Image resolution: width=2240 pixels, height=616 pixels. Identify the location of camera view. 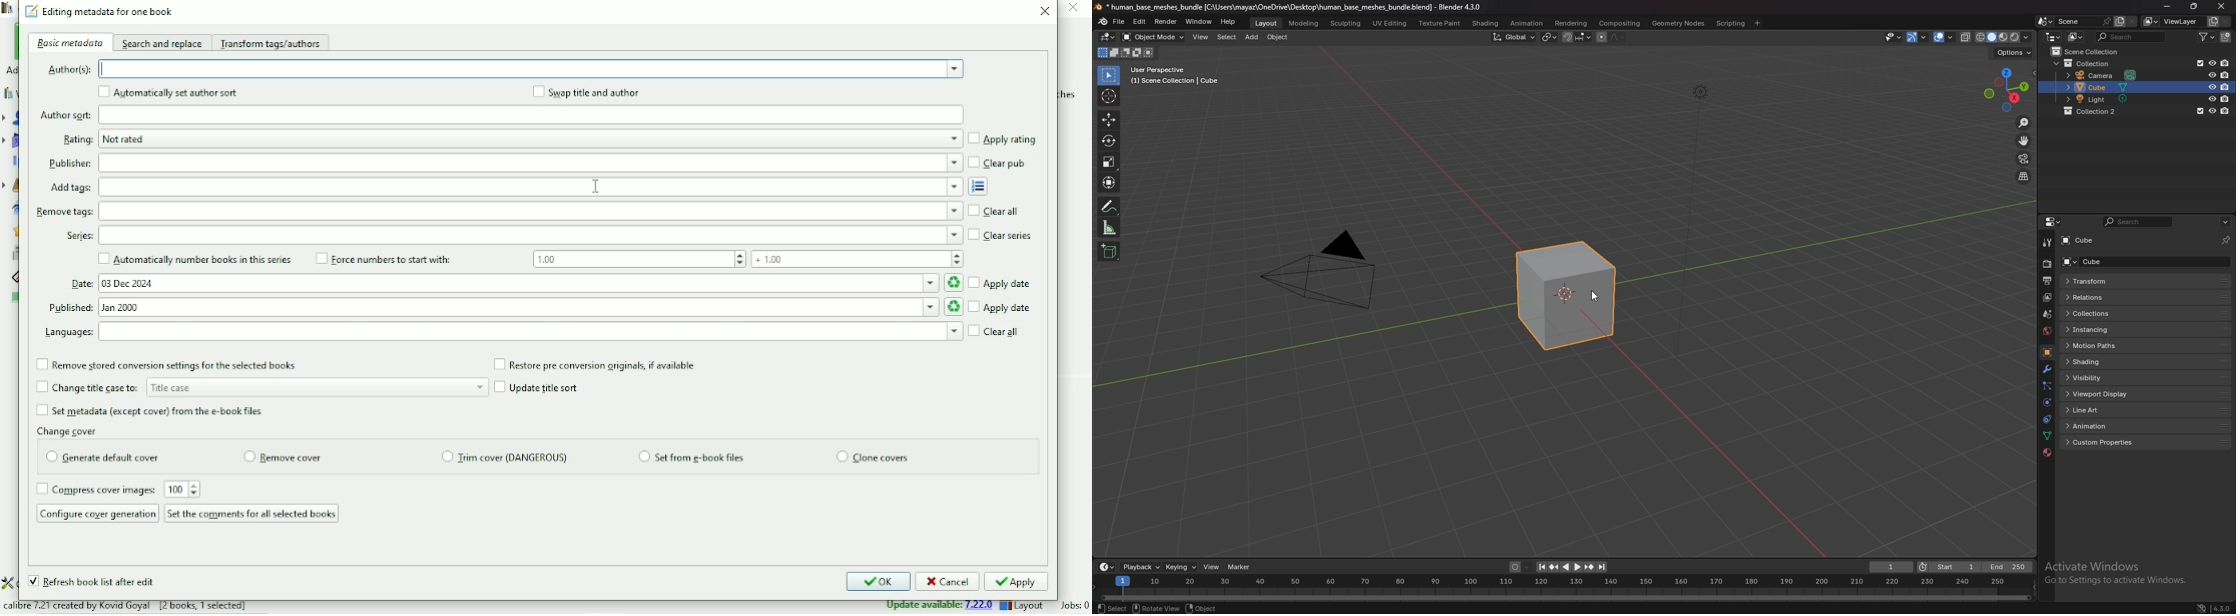
(2024, 158).